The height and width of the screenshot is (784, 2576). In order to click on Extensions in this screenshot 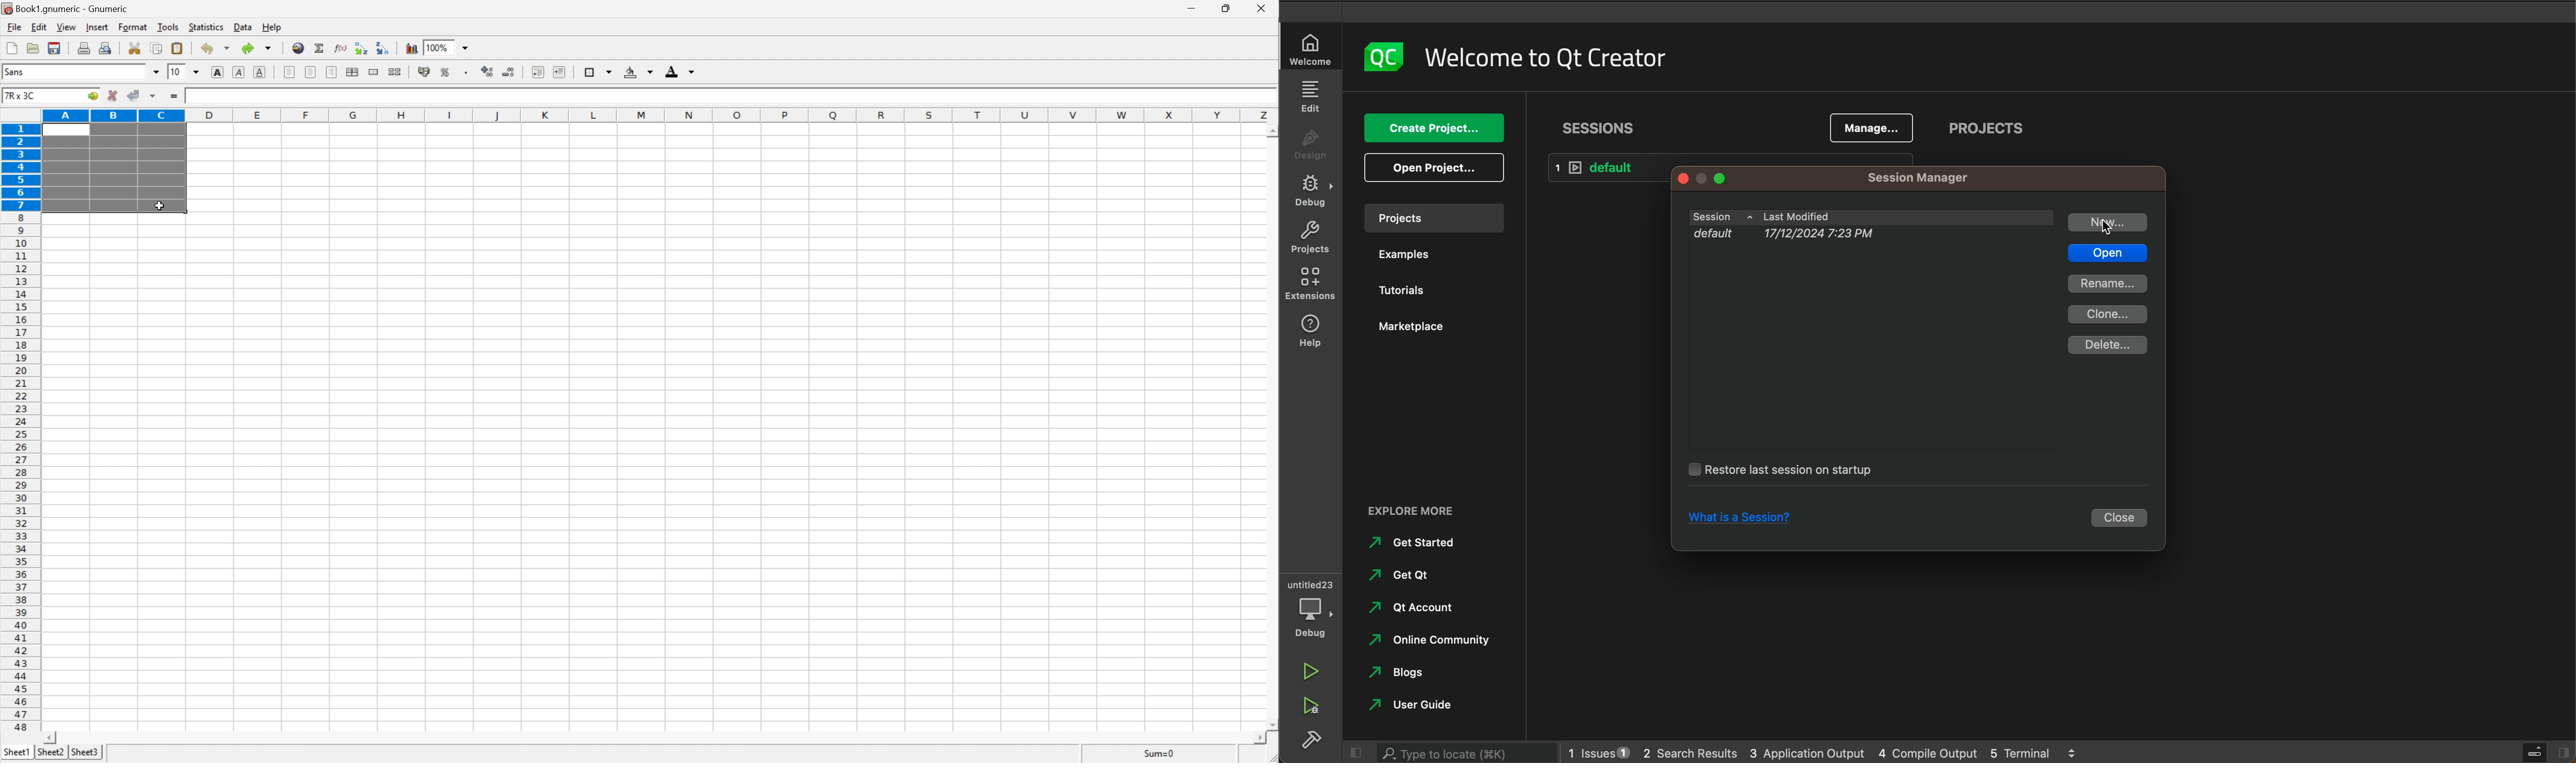, I will do `click(1312, 285)`.